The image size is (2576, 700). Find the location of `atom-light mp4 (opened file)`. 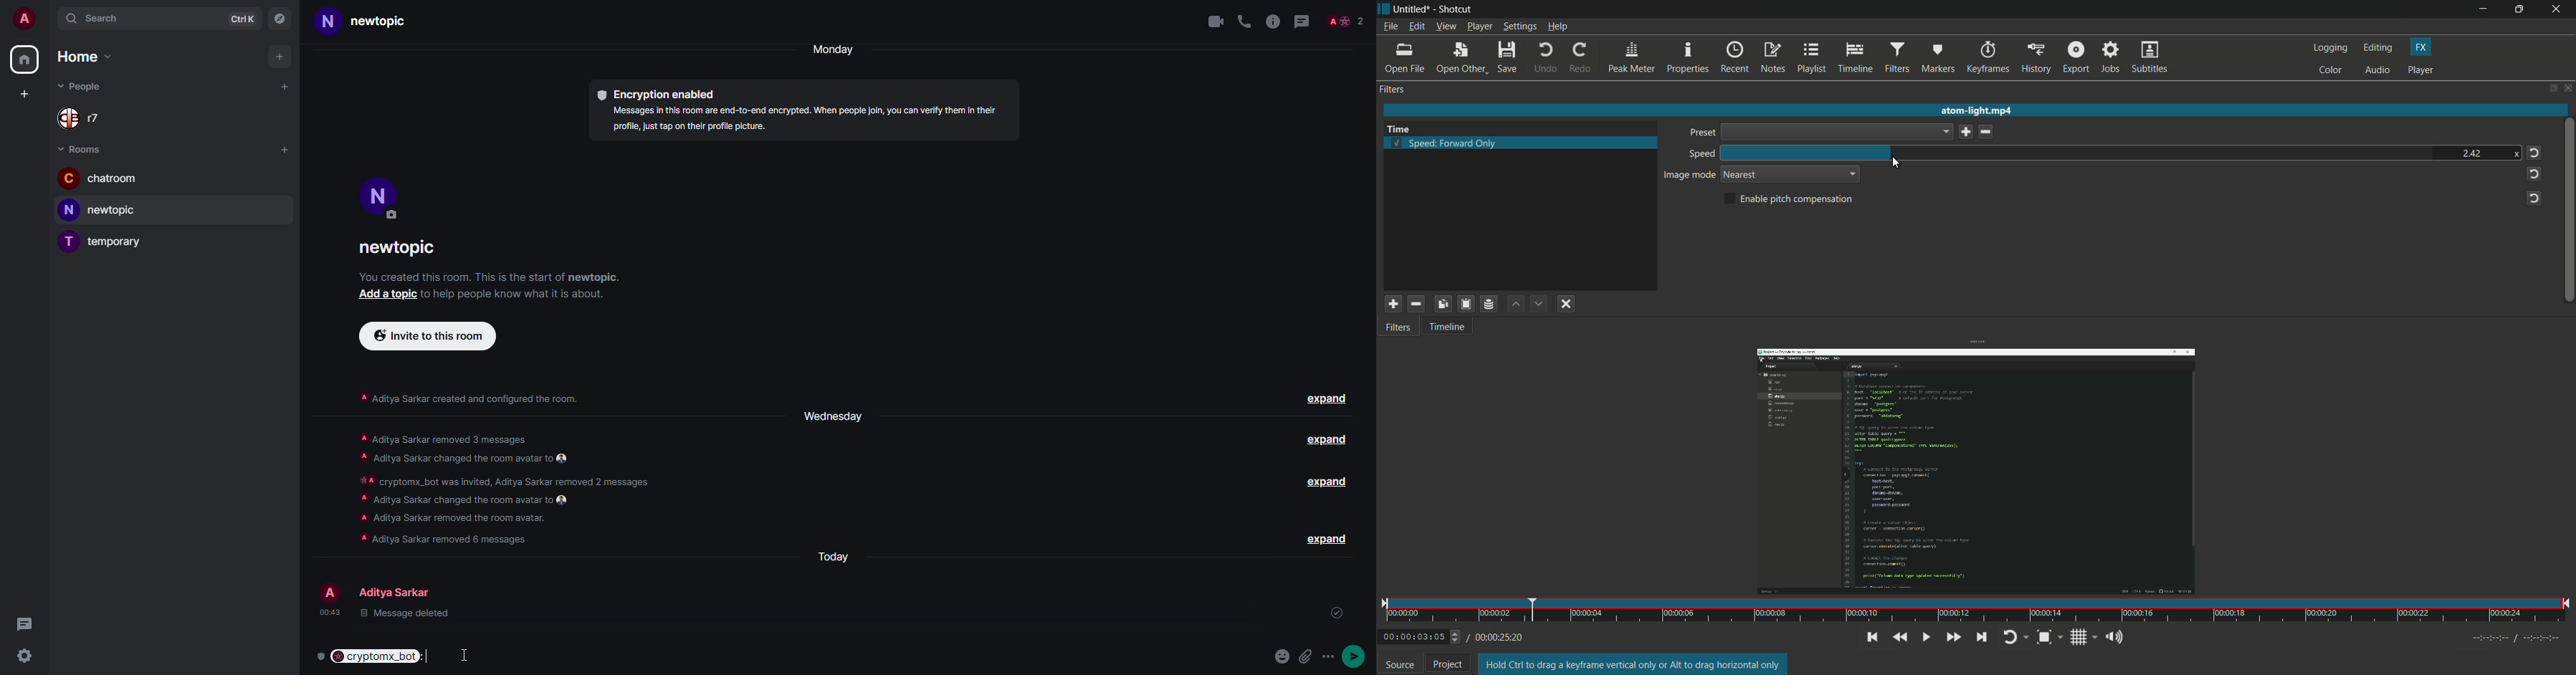

atom-light mp4 (opened file) is located at coordinates (1980, 109).